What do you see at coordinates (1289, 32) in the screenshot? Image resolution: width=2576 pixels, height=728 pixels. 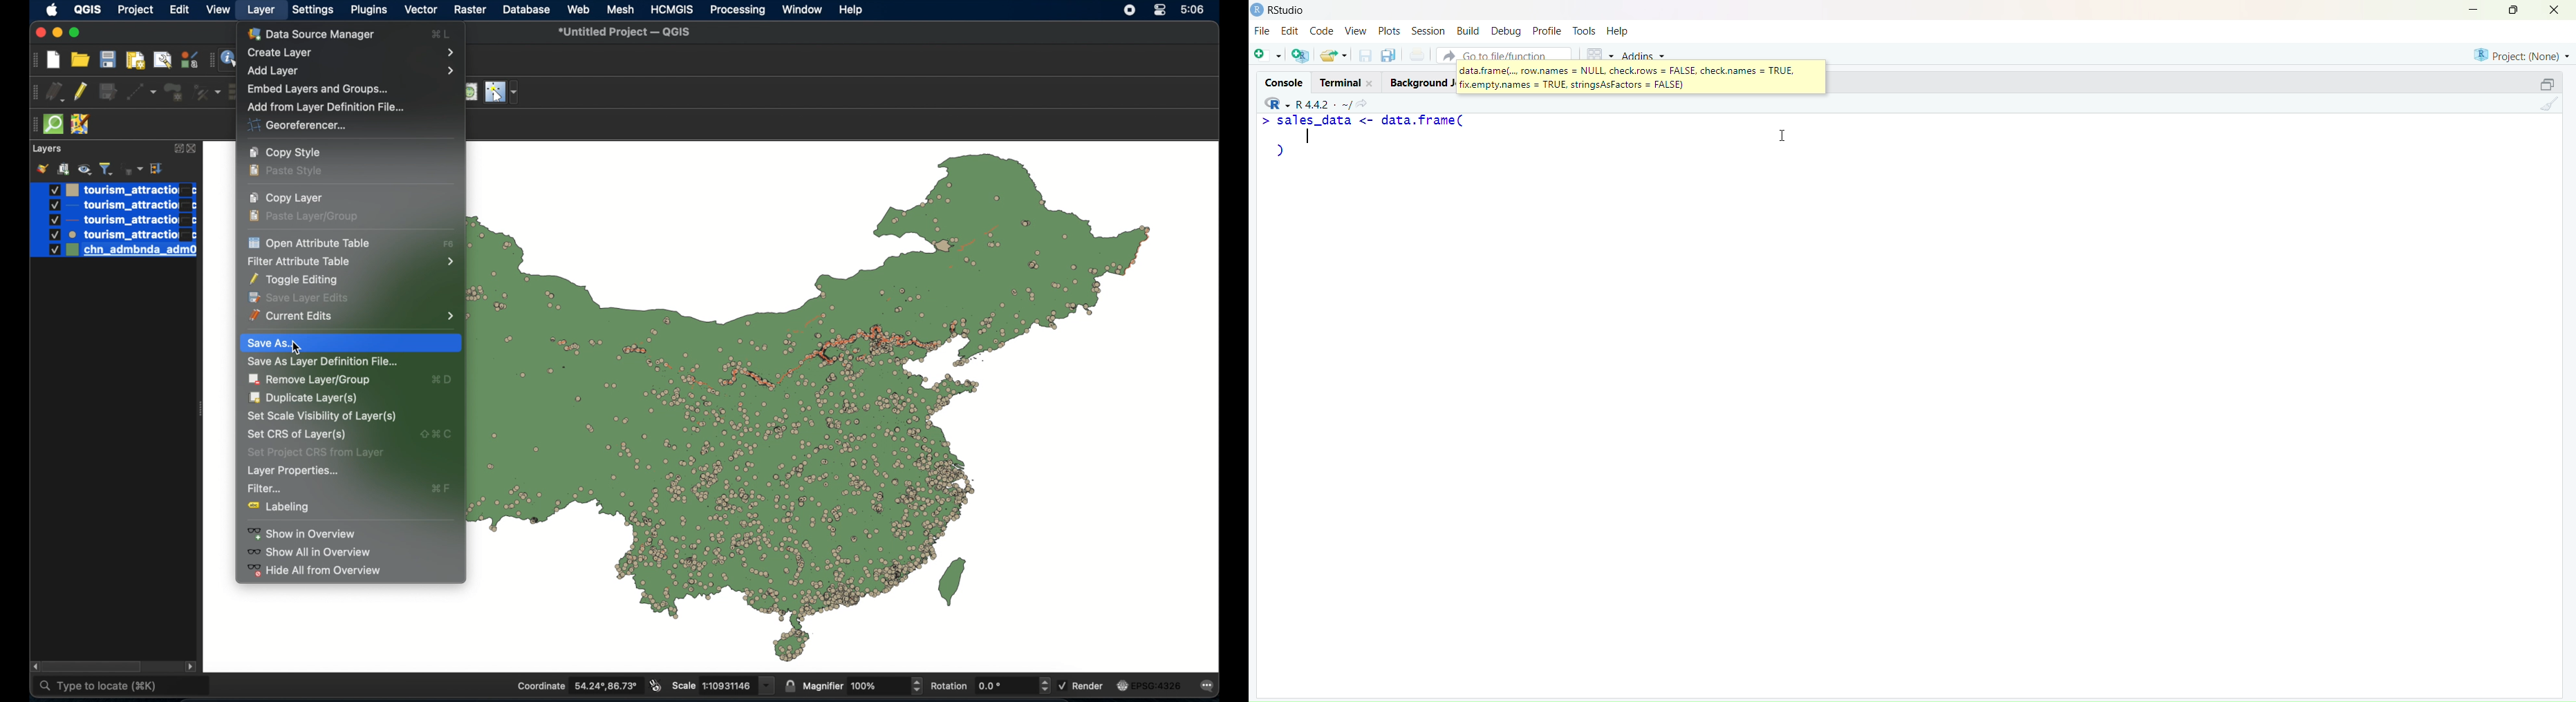 I see `Edit` at bounding box center [1289, 32].